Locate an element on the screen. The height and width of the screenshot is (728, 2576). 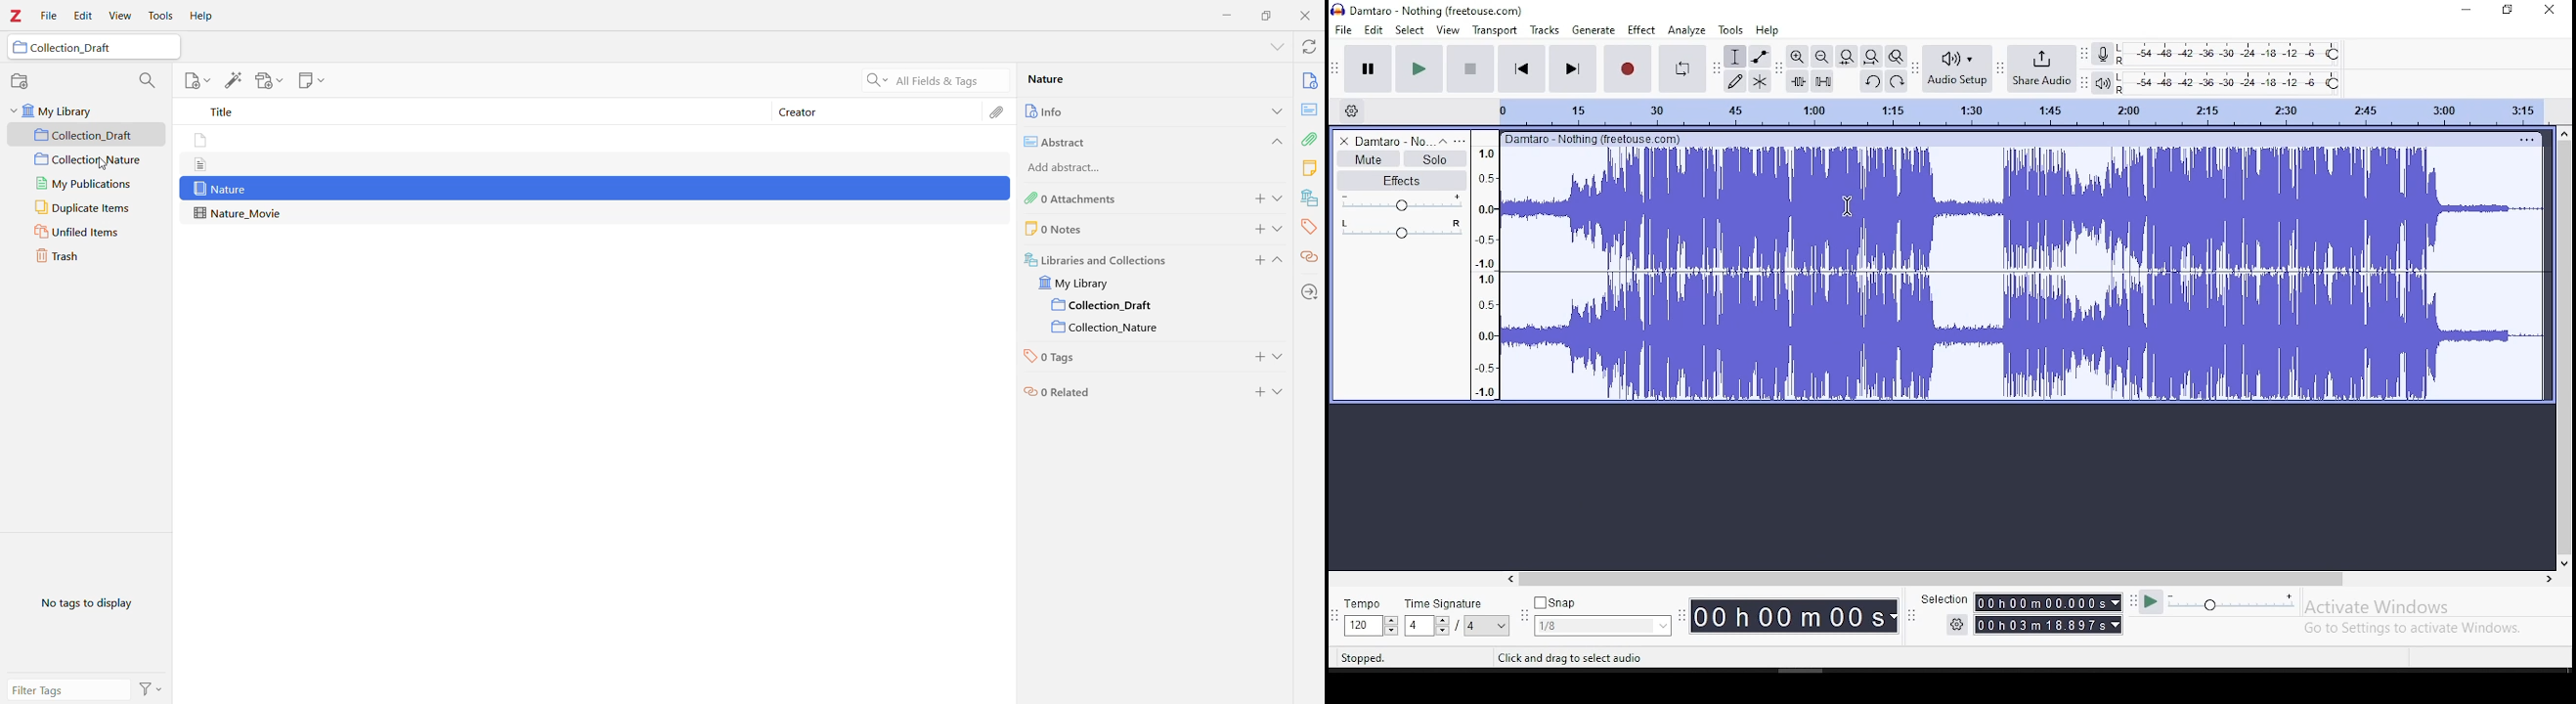
Add Item(s) by Identifier is located at coordinates (235, 81).